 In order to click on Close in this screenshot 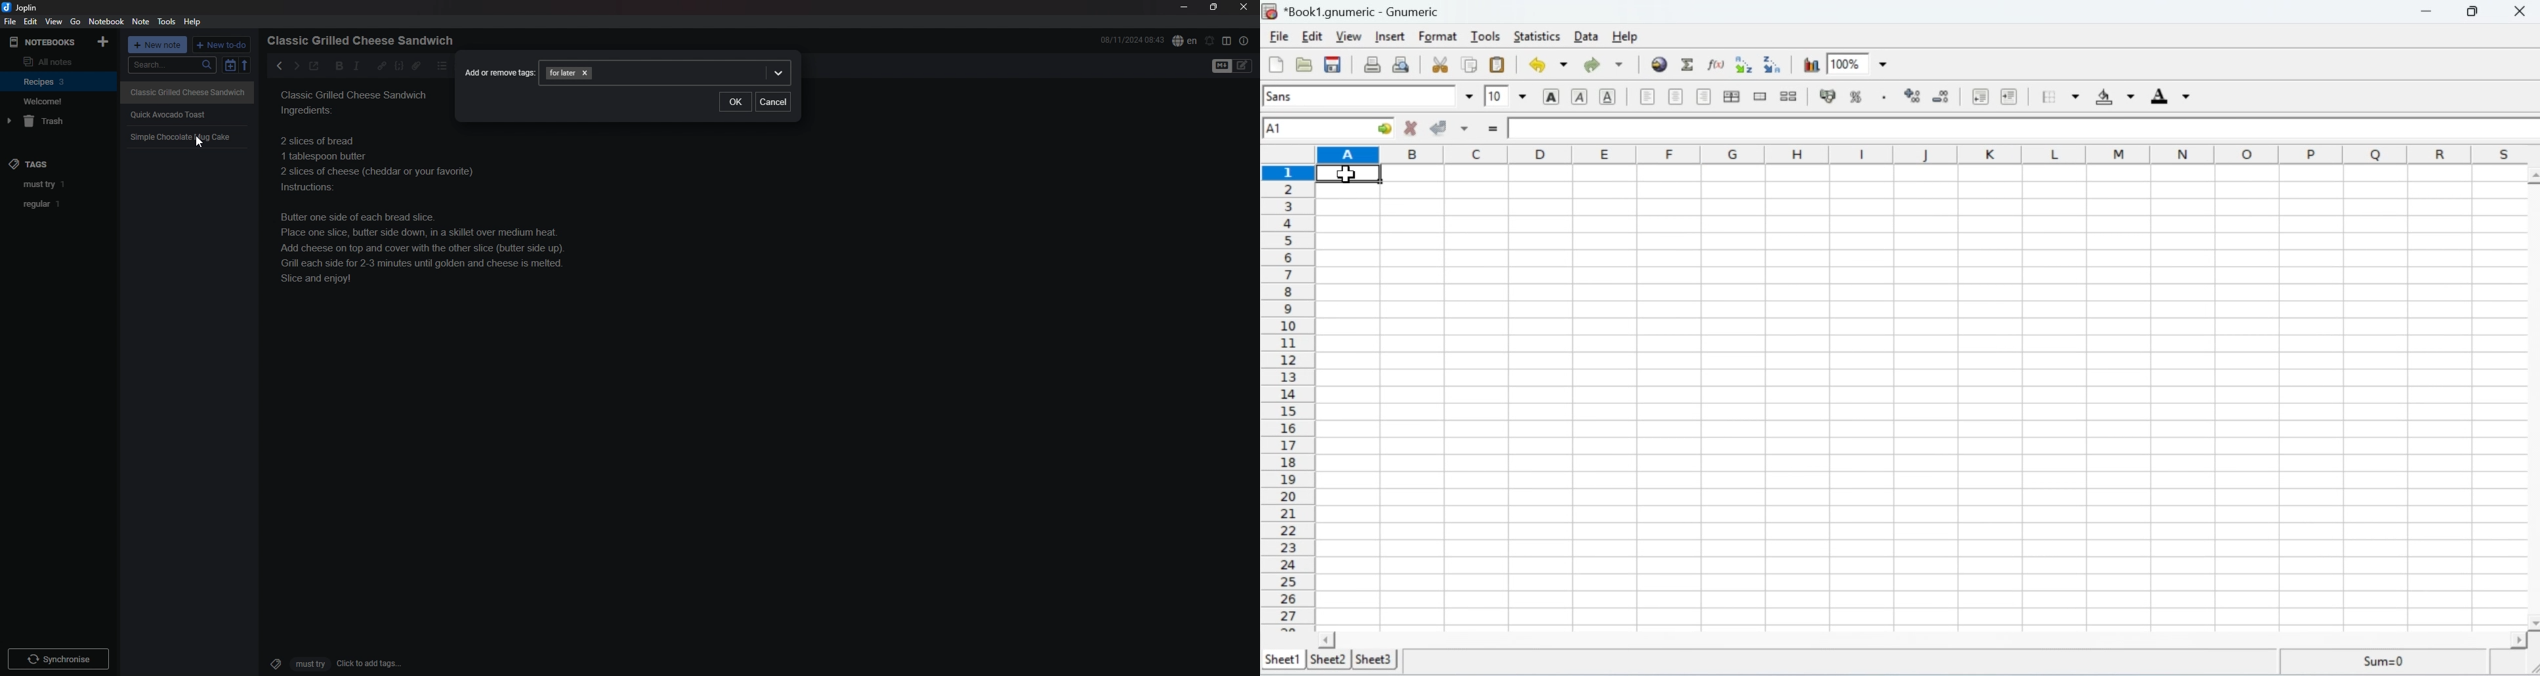, I will do `click(2518, 11)`.